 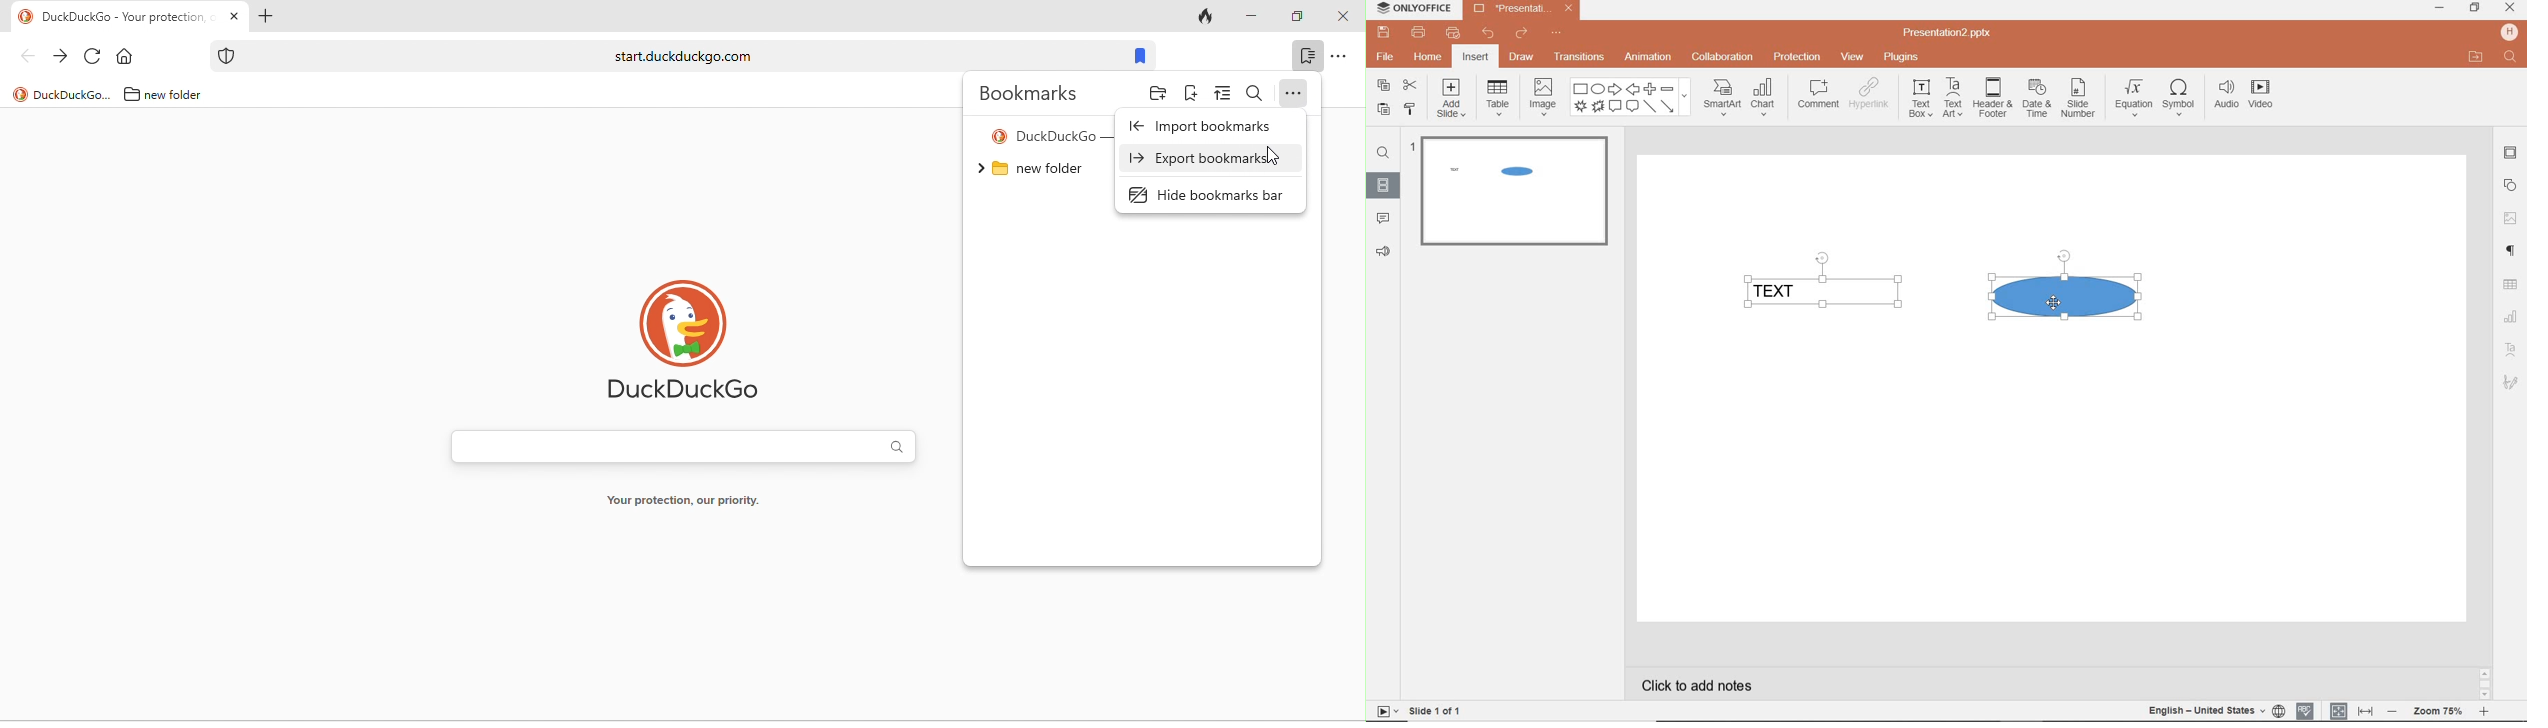 I want to click on TEXT LANGUAGE, so click(x=2215, y=711).